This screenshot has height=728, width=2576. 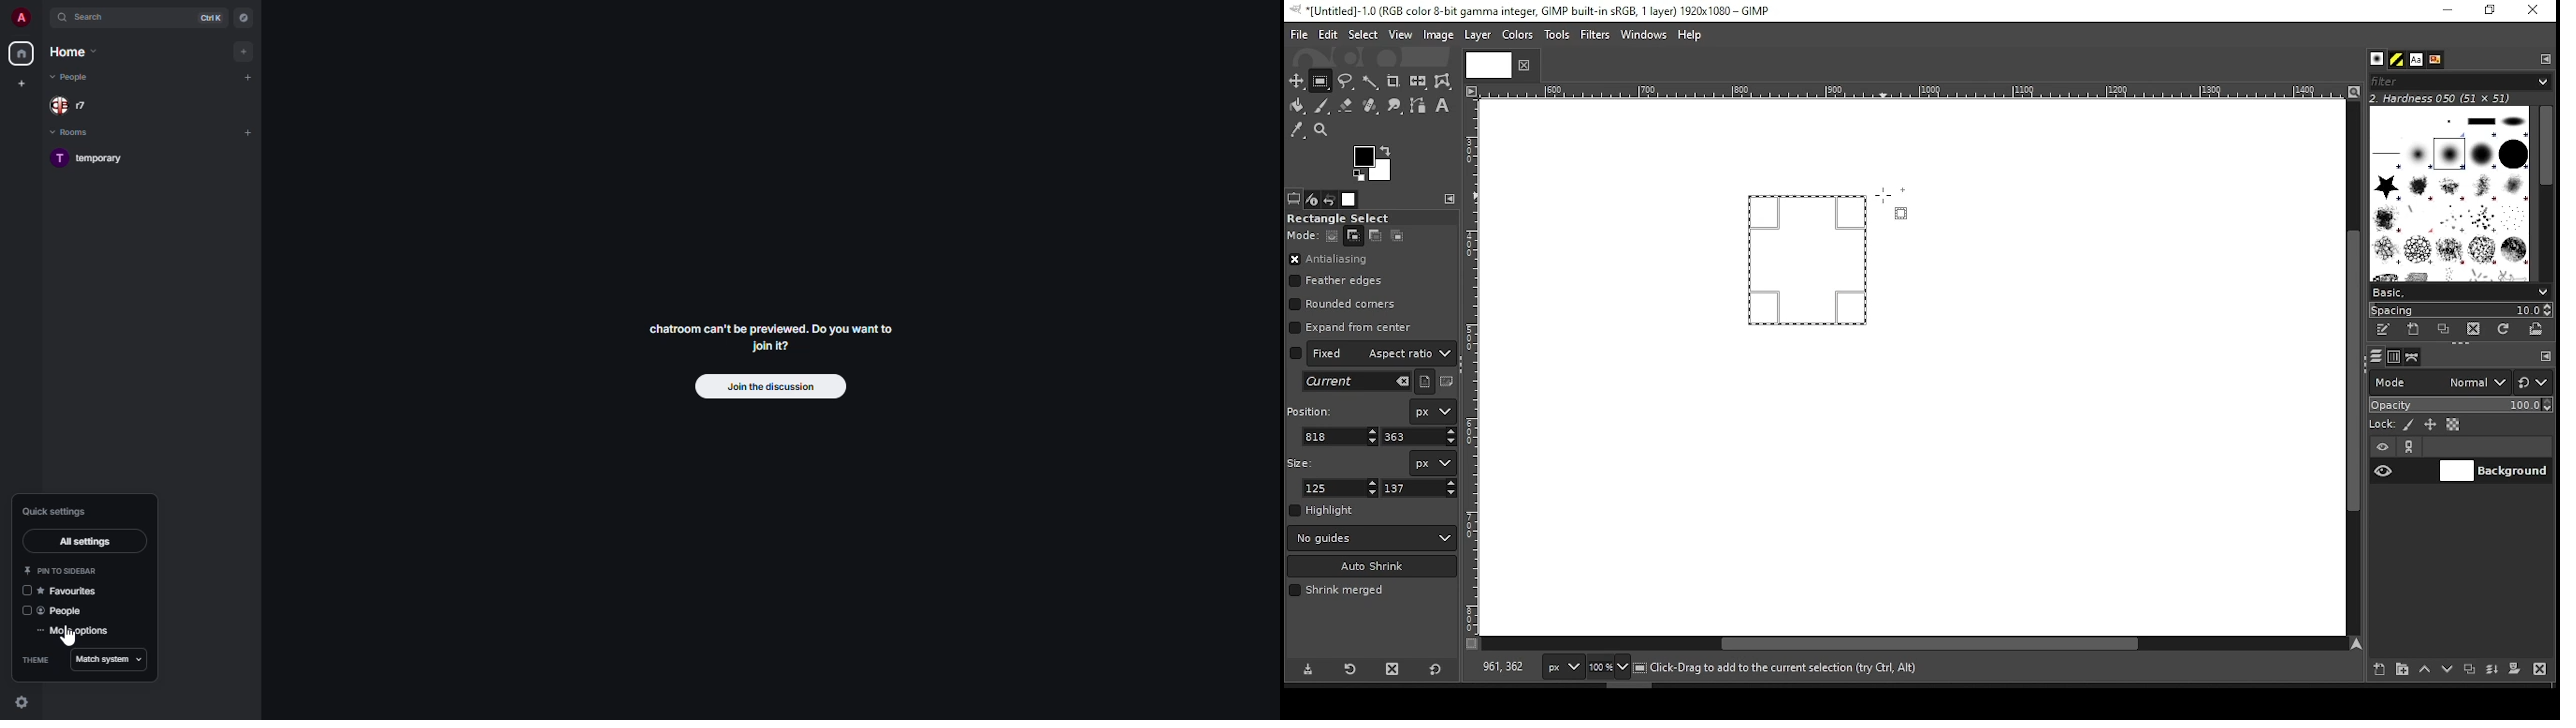 I want to click on brushes, so click(x=2377, y=60).